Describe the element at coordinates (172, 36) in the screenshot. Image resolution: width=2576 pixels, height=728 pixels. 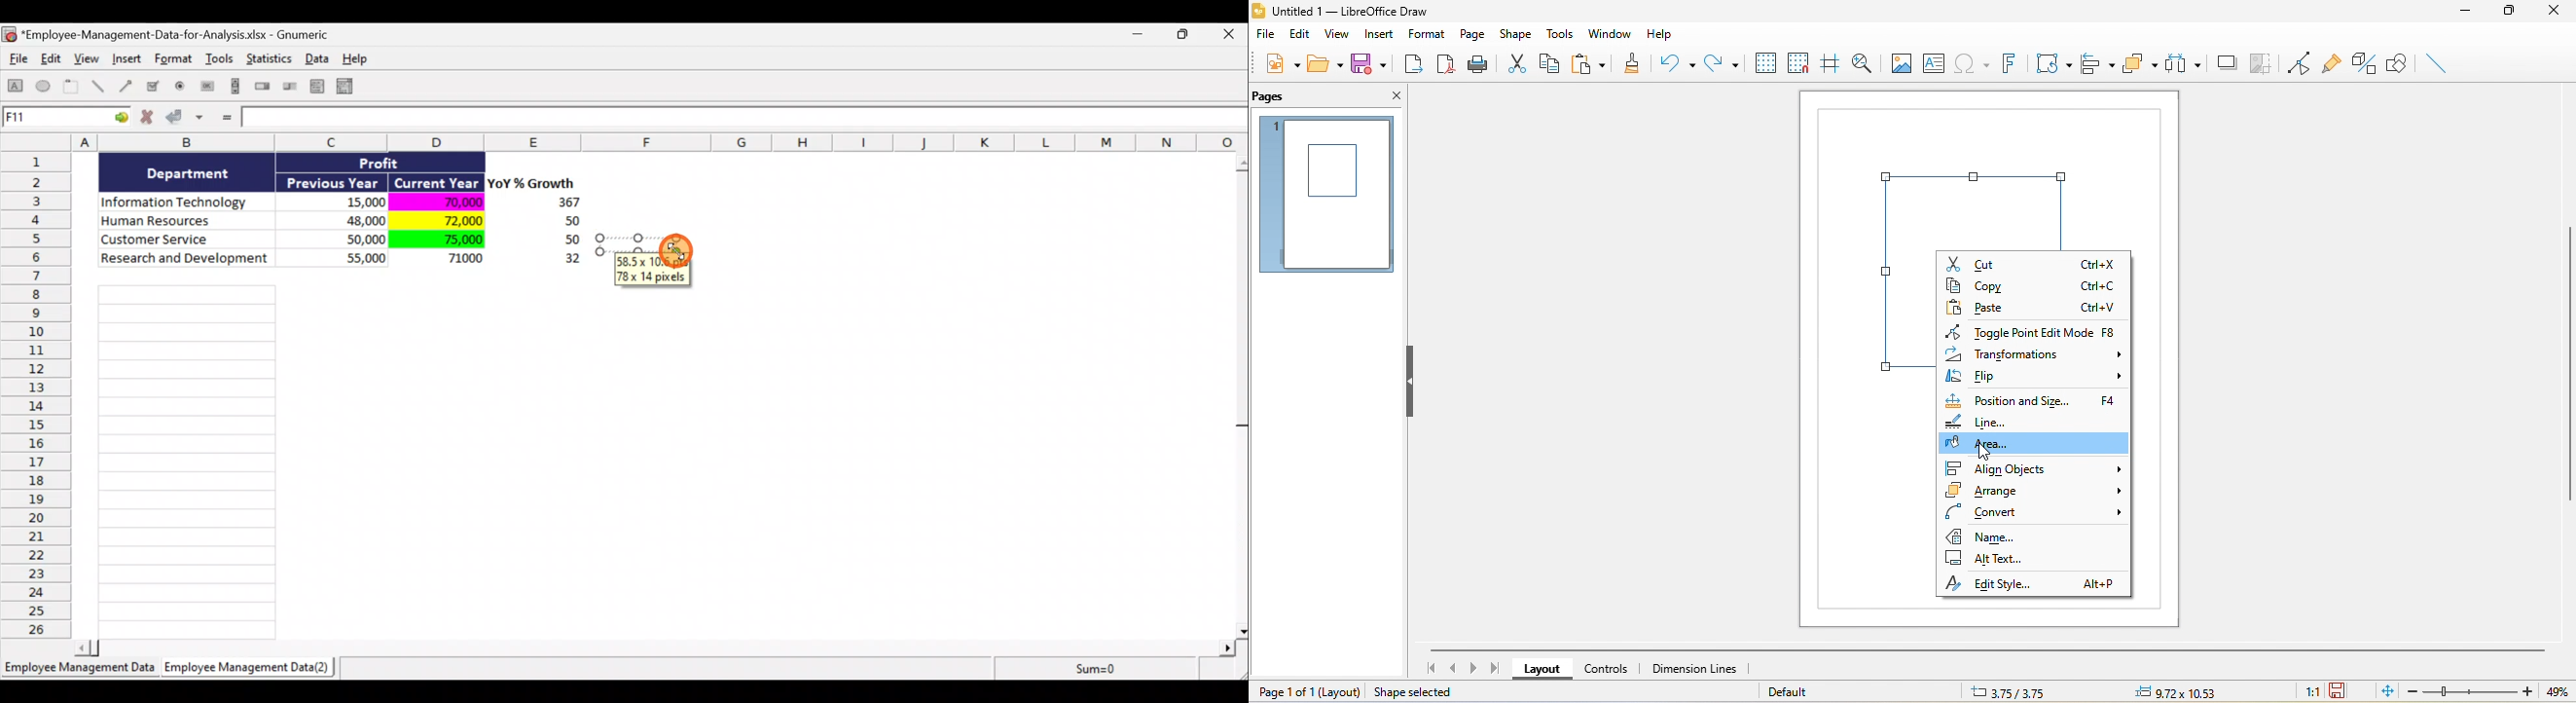
I see `Document name` at that location.